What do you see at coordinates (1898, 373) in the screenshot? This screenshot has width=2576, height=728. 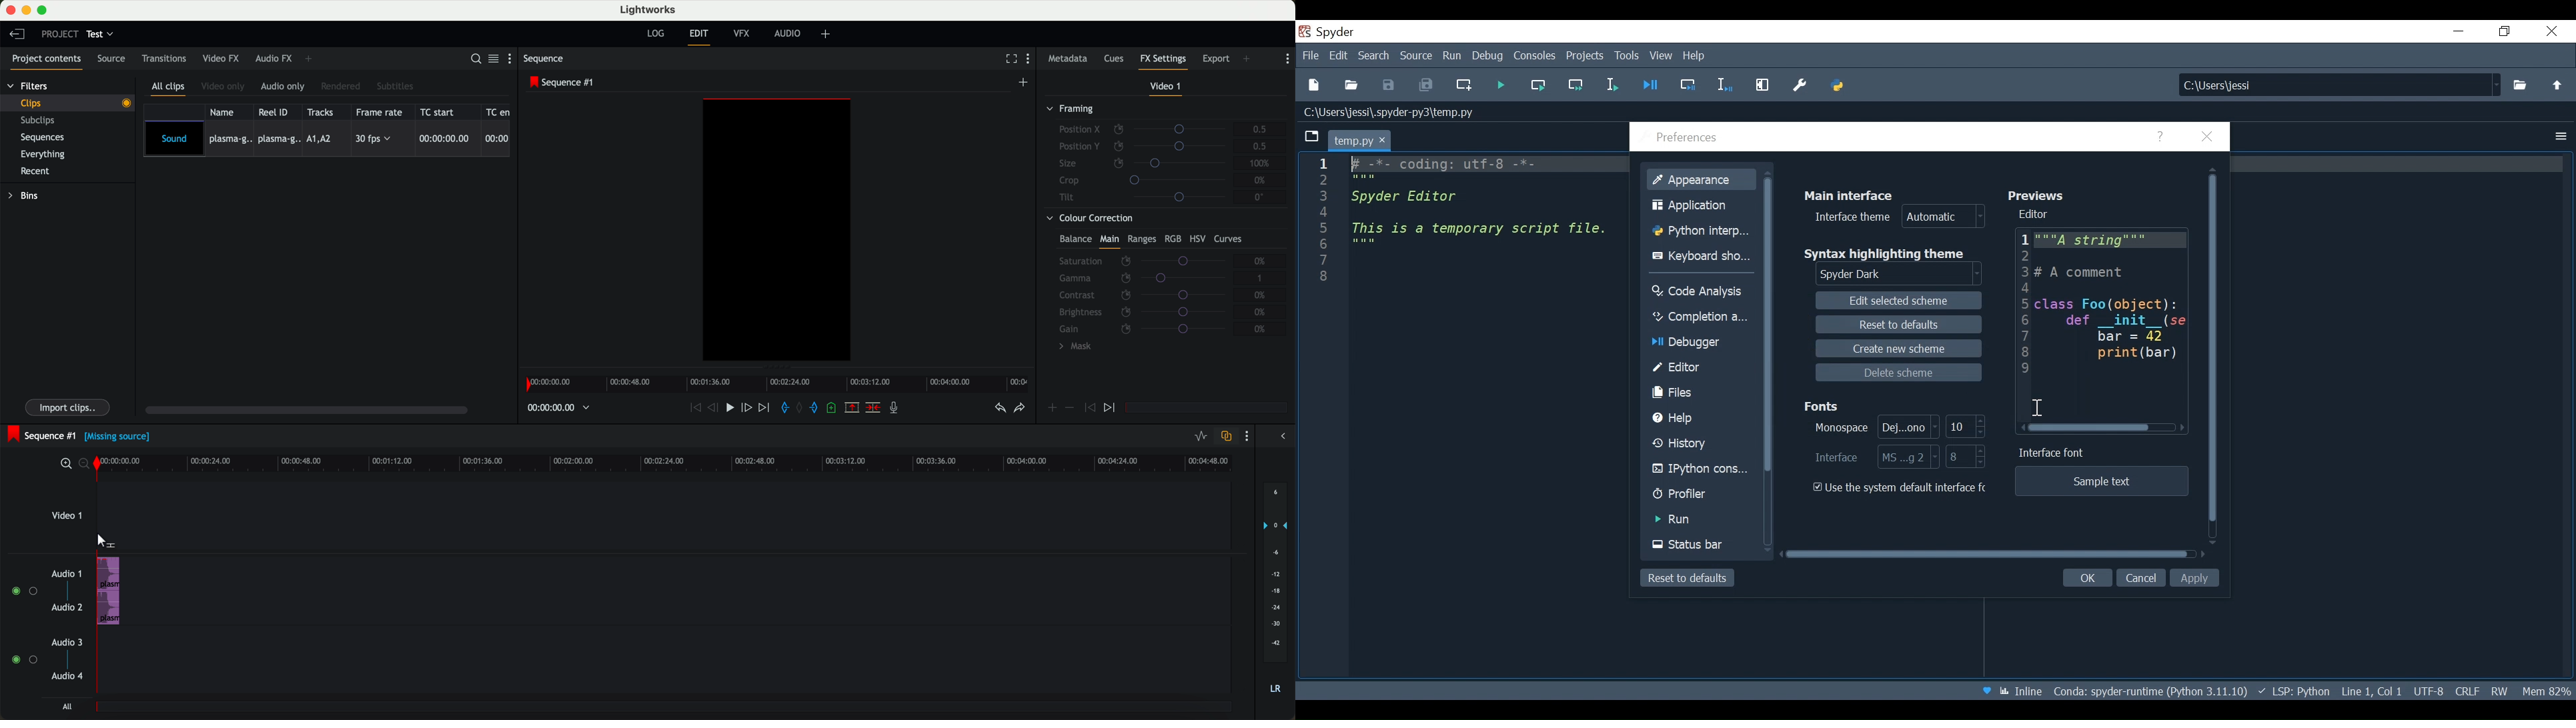 I see `Delete scheme` at bounding box center [1898, 373].